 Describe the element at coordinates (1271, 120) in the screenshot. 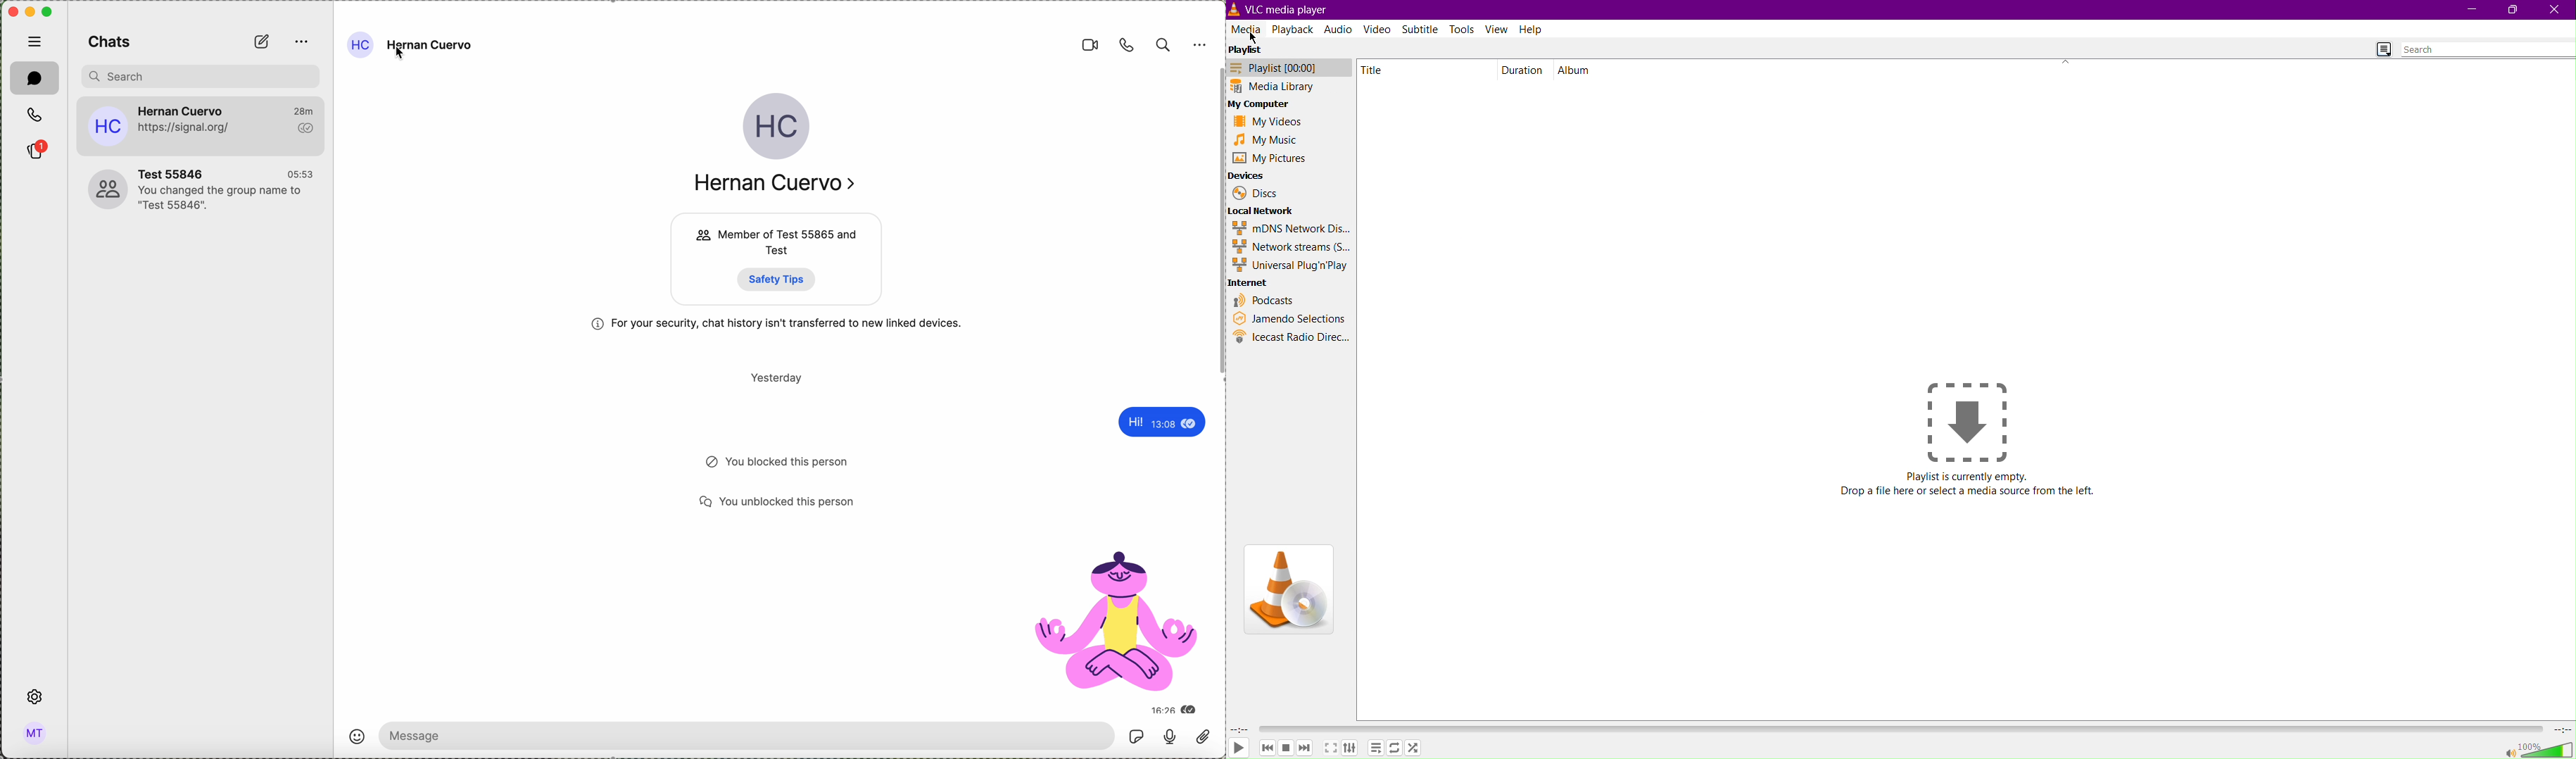

I see `My Videos` at that location.